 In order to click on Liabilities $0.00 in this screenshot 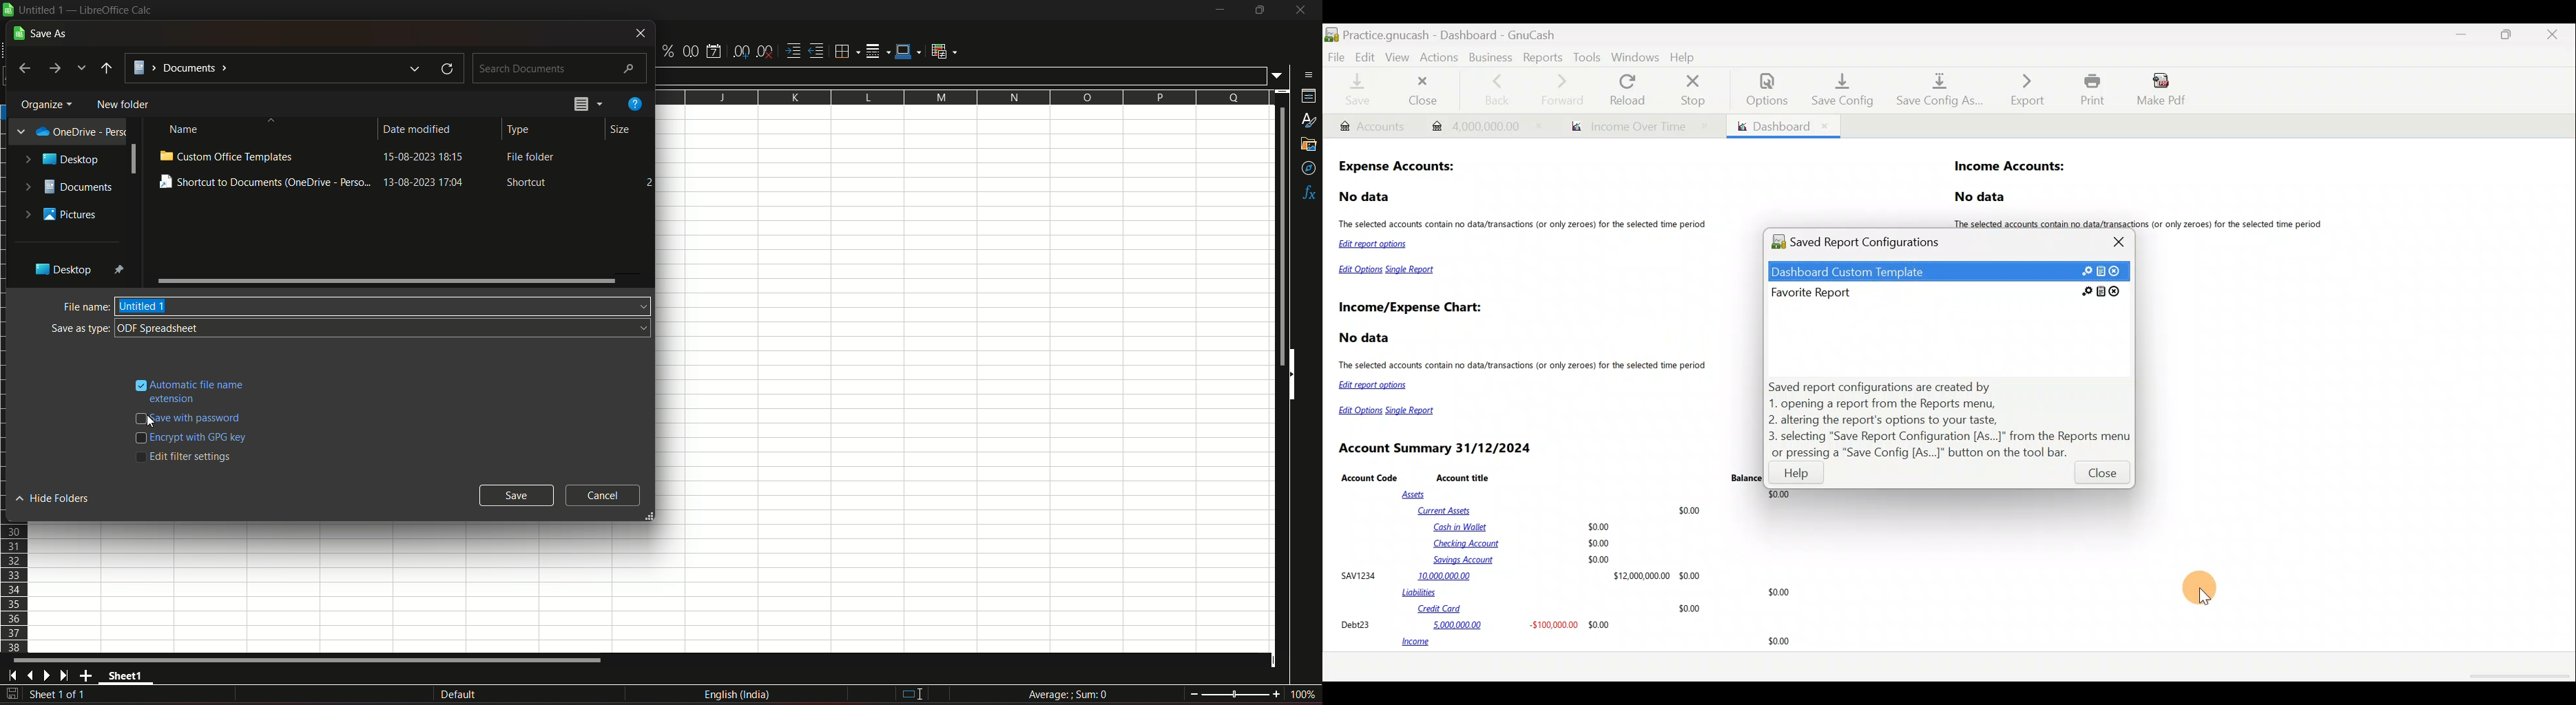, I will do `click(1599, 592)`.